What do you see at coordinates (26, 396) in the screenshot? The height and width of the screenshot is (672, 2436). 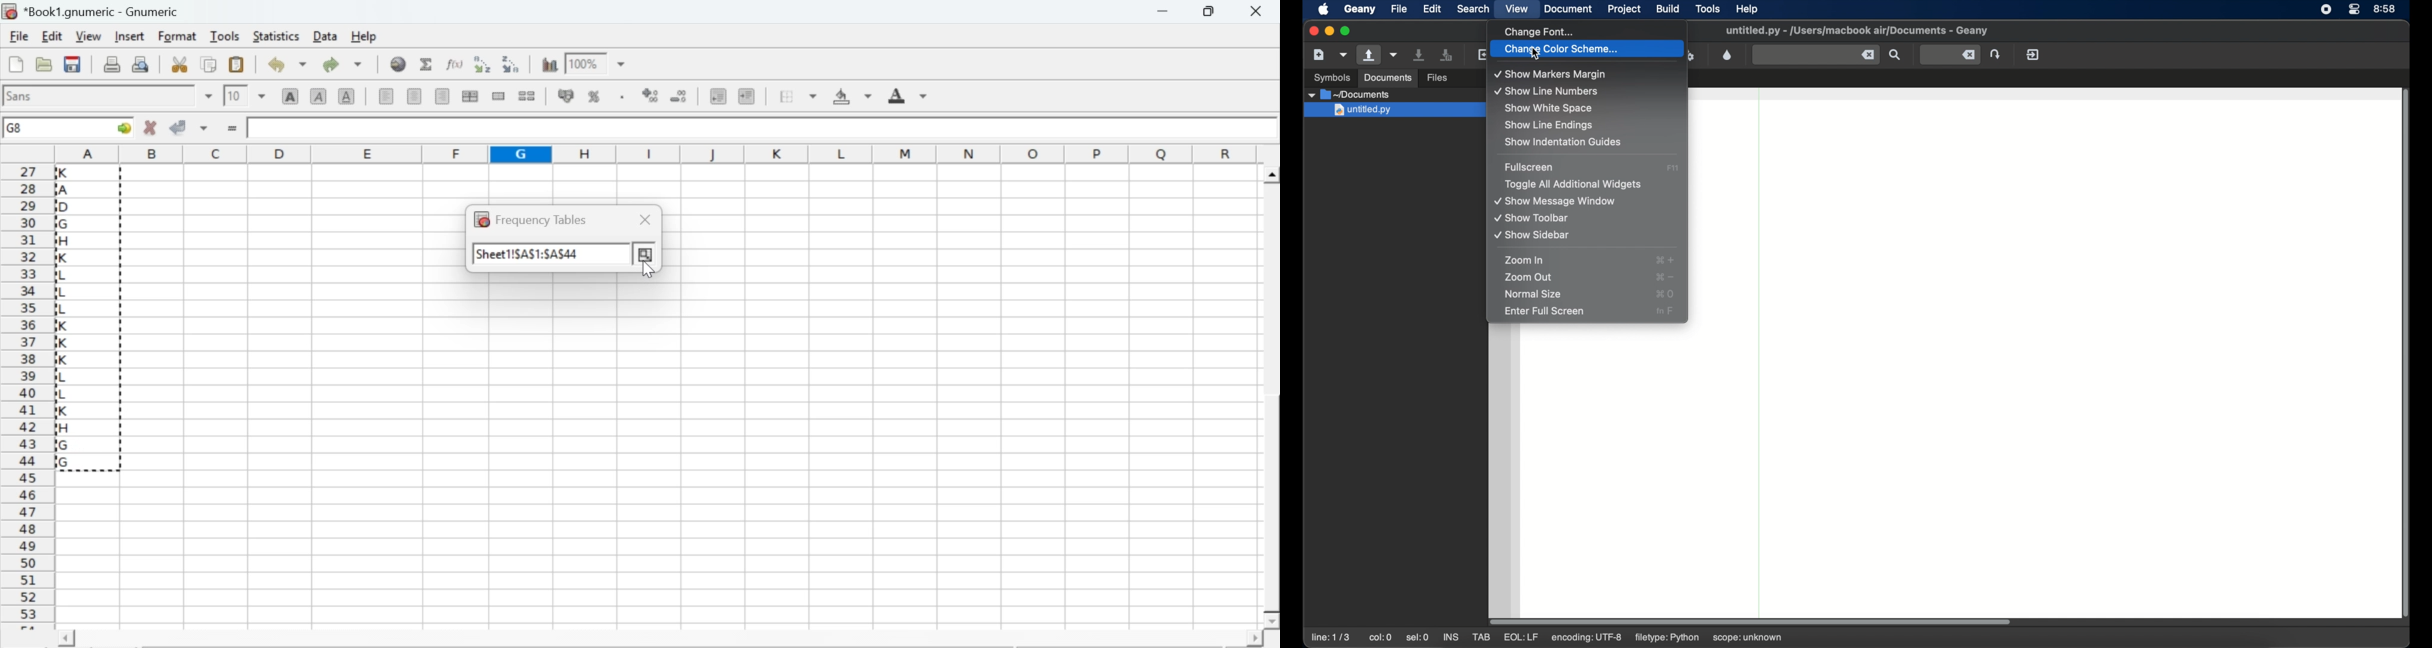 I see `row number` at bounding box center [26, 396].